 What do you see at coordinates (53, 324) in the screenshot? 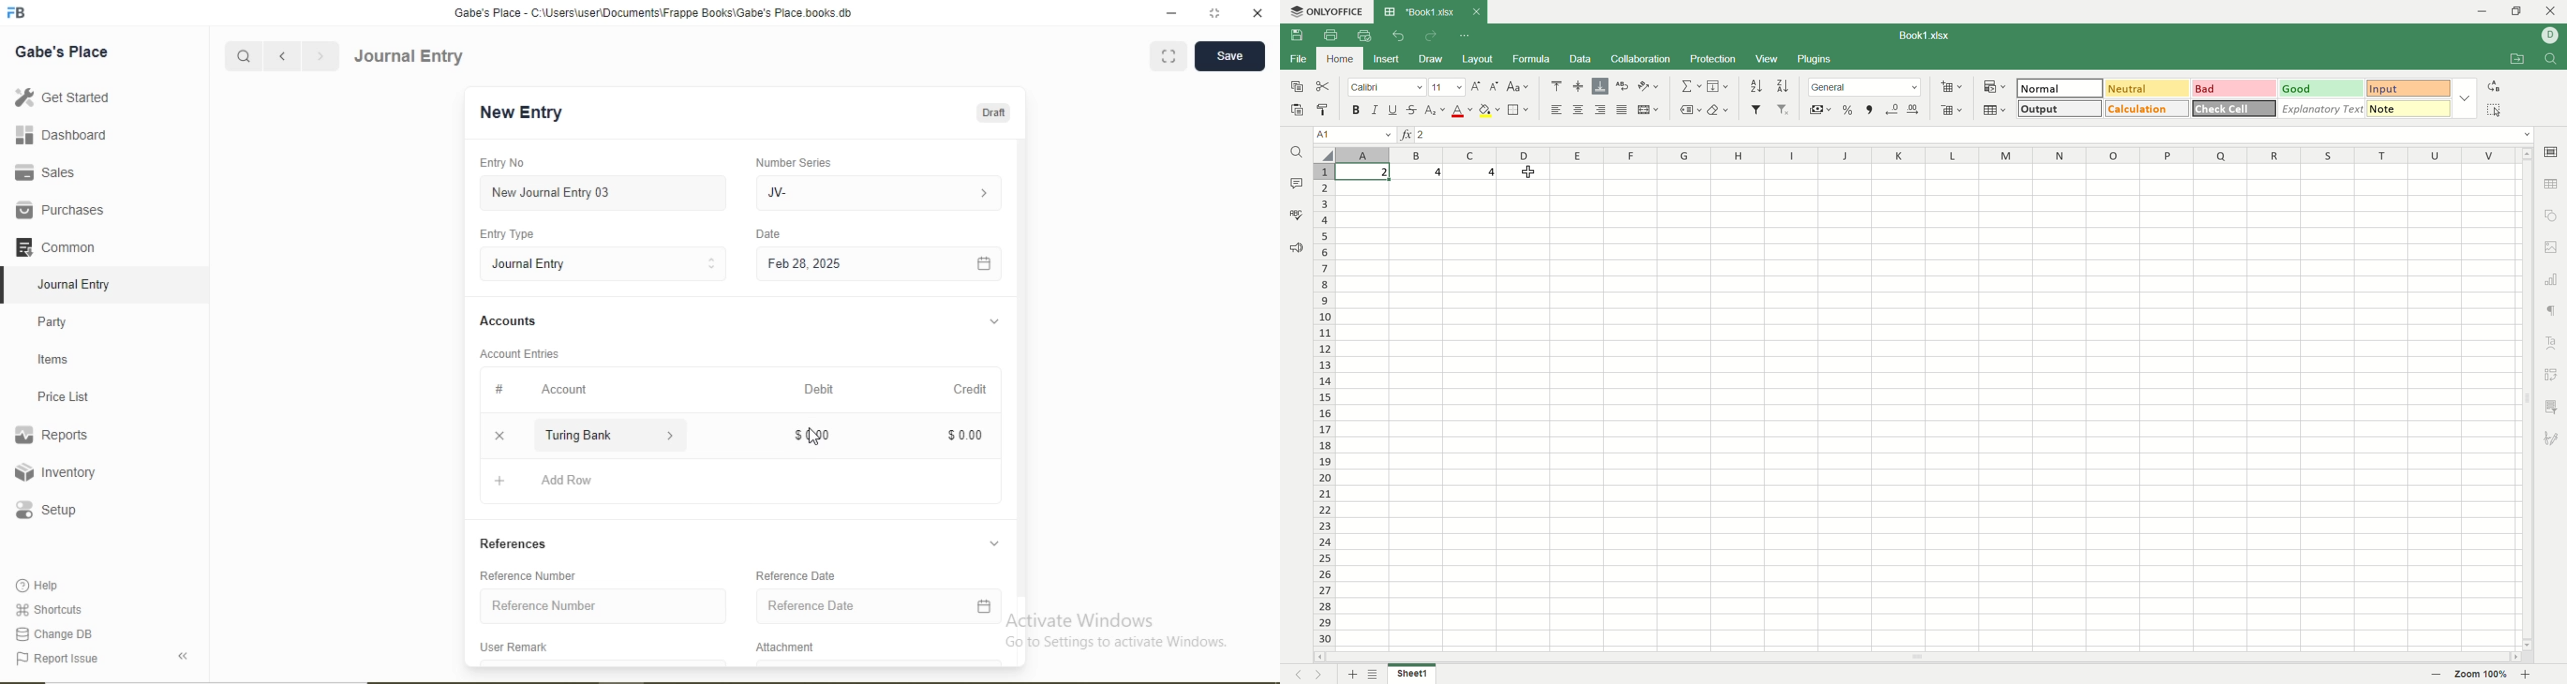
I see `Party` at bounding box center [53, 324].